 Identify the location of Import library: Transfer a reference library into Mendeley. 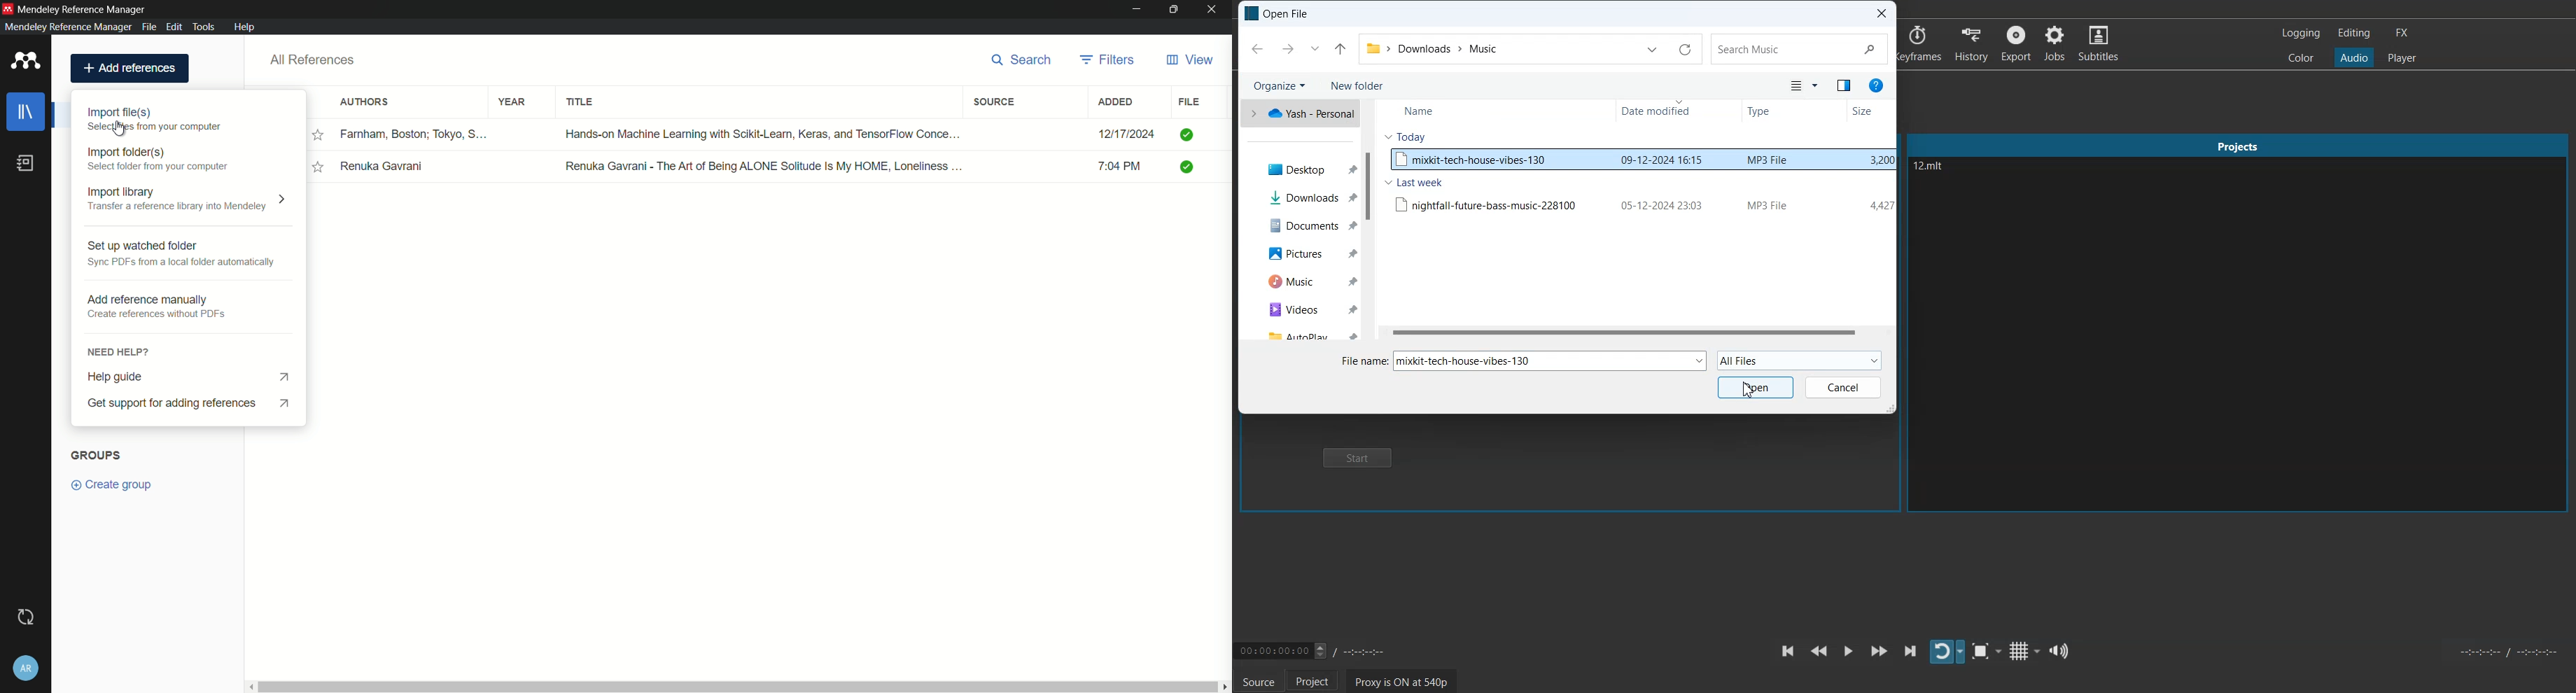
(189, 201).